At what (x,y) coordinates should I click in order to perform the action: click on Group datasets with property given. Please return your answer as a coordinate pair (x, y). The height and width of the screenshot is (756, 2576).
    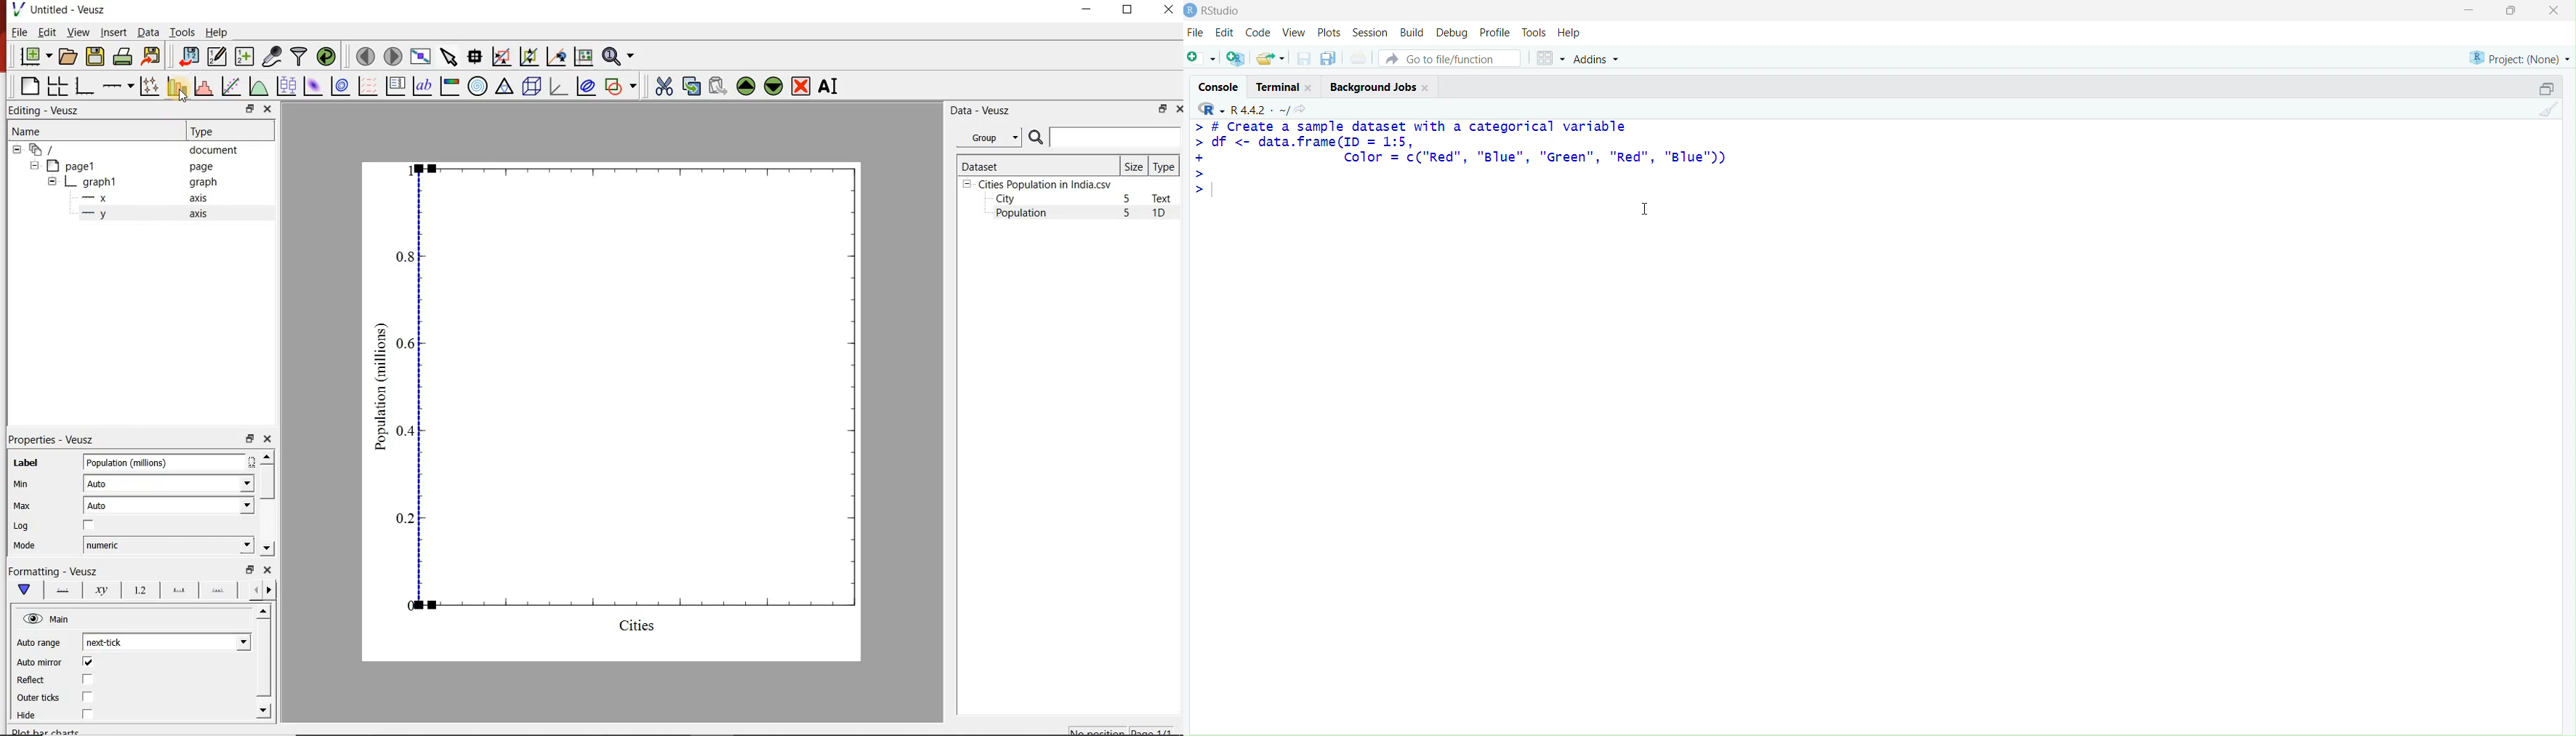
    Looking at the image, I should click on (989, 137).